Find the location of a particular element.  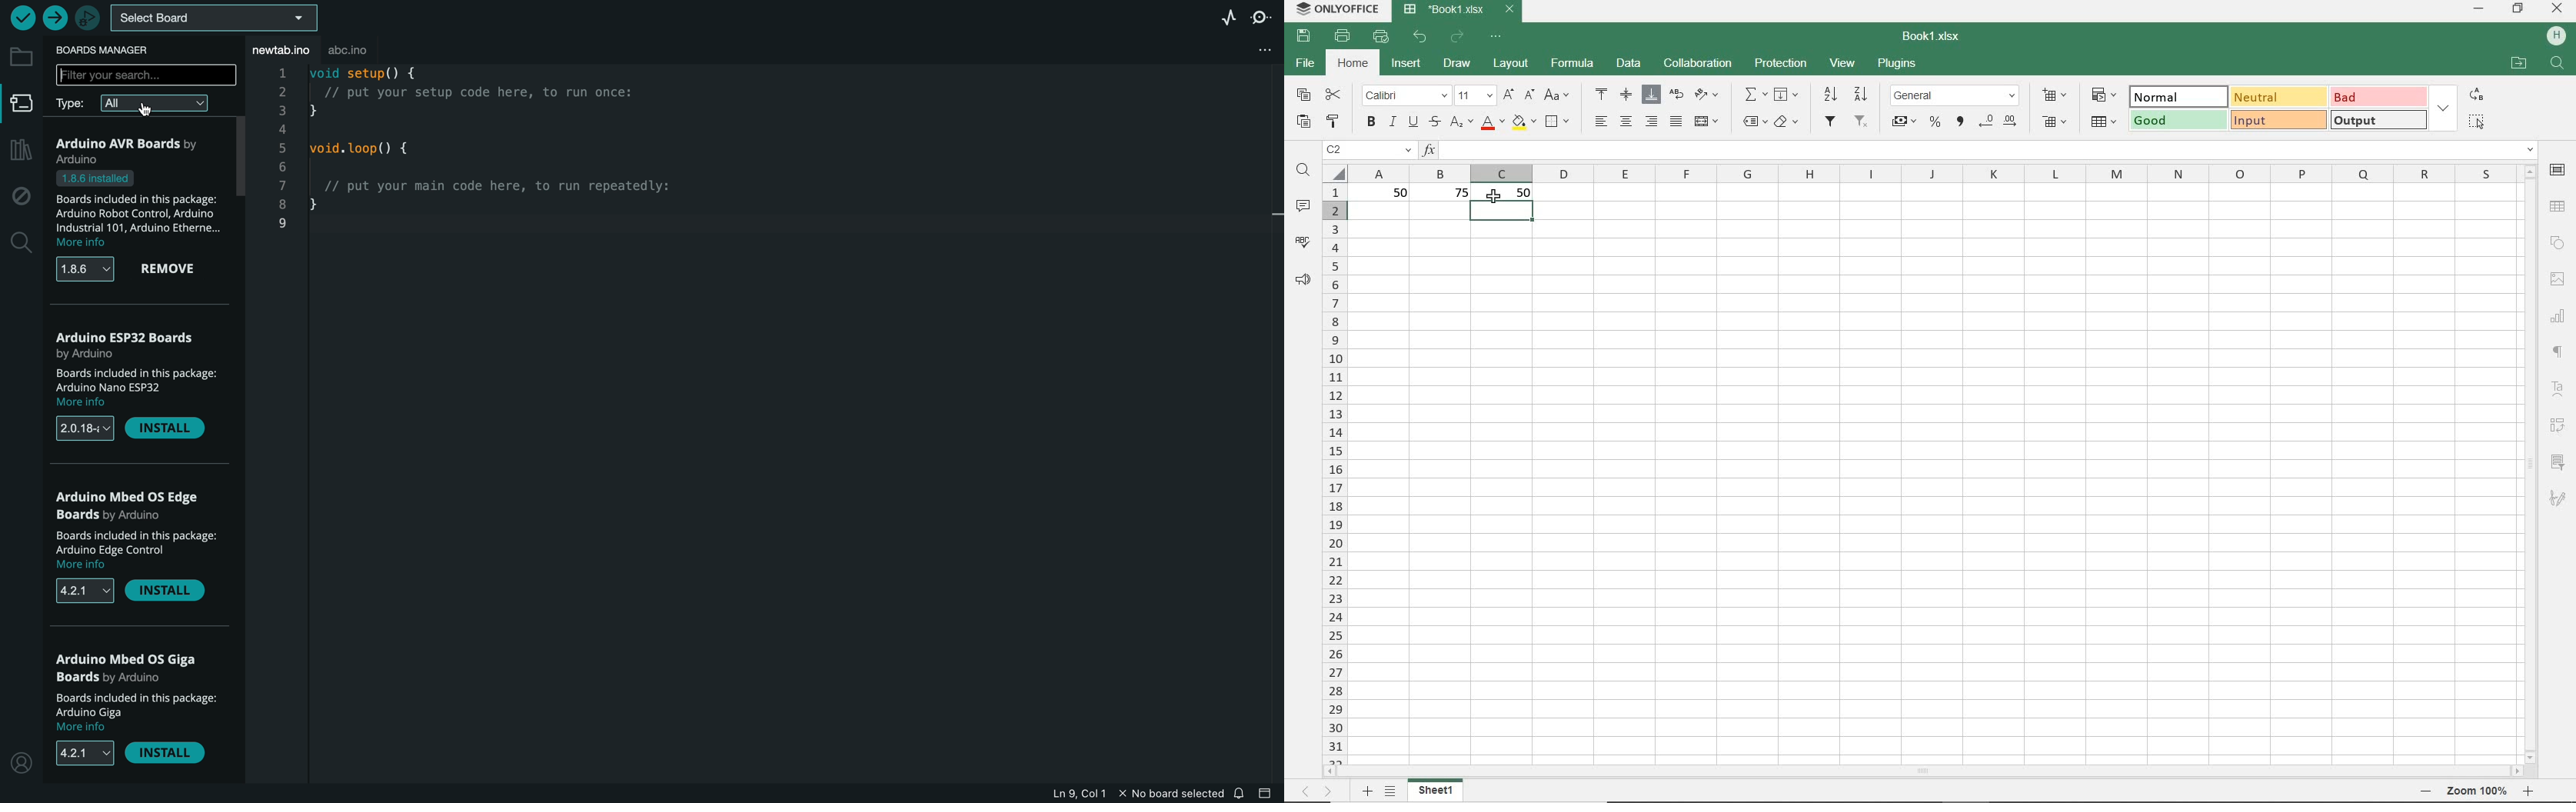

75 is located at coordinates (1456, 192).